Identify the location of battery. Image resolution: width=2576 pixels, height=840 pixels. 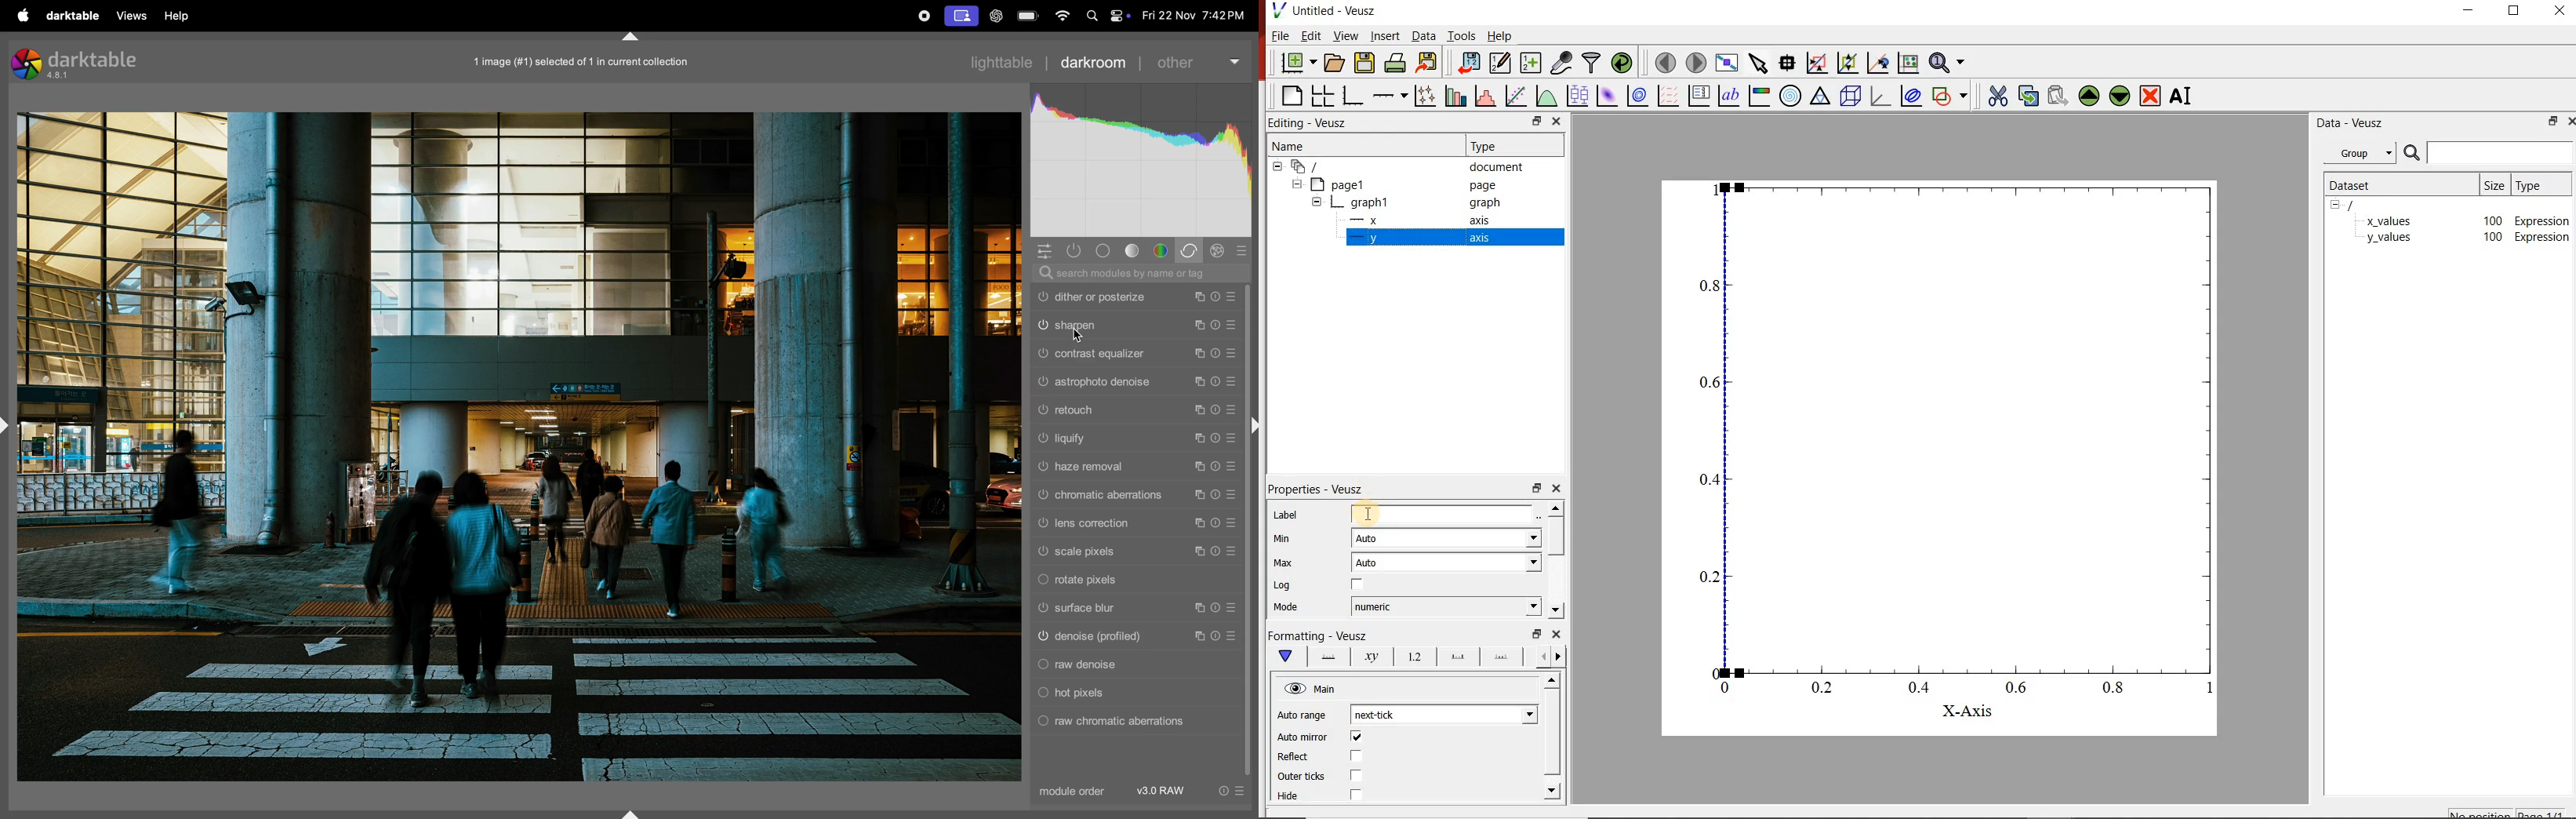
(1028, 15).